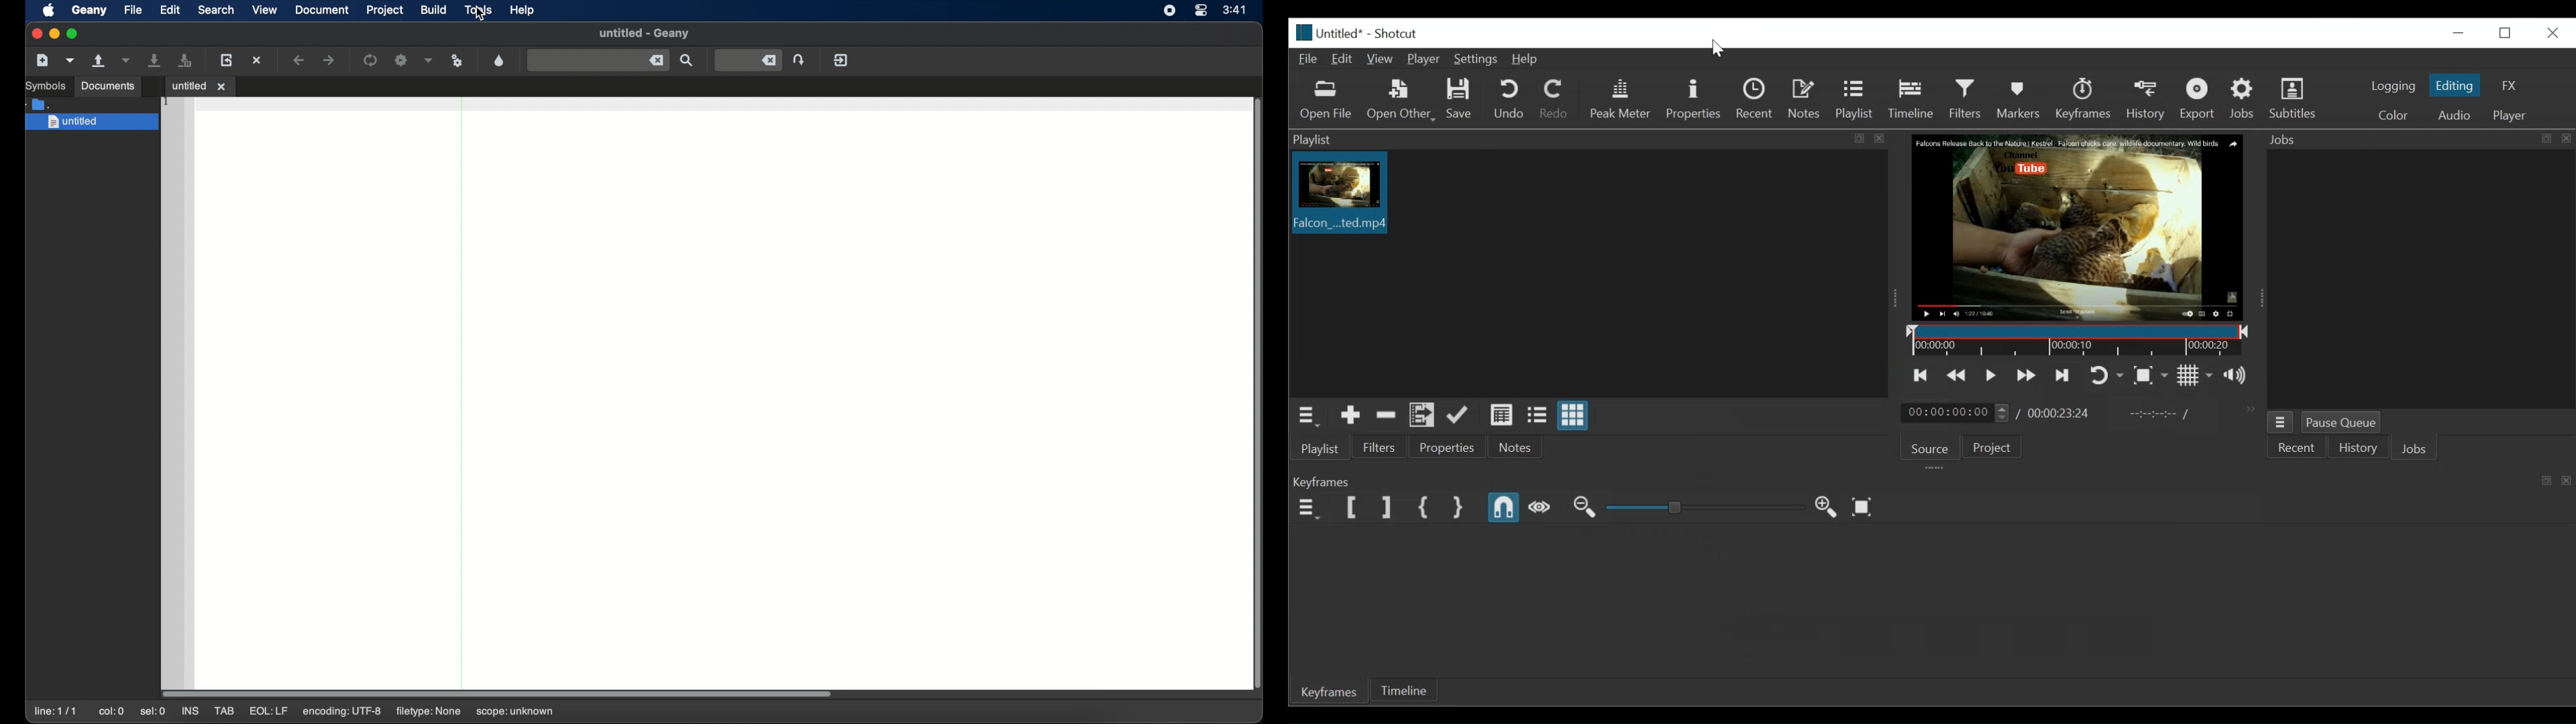  What do you see at coordinates (1856, 101) in the screenshot?
I see `Playlist` at bounding box center [1856, 101].